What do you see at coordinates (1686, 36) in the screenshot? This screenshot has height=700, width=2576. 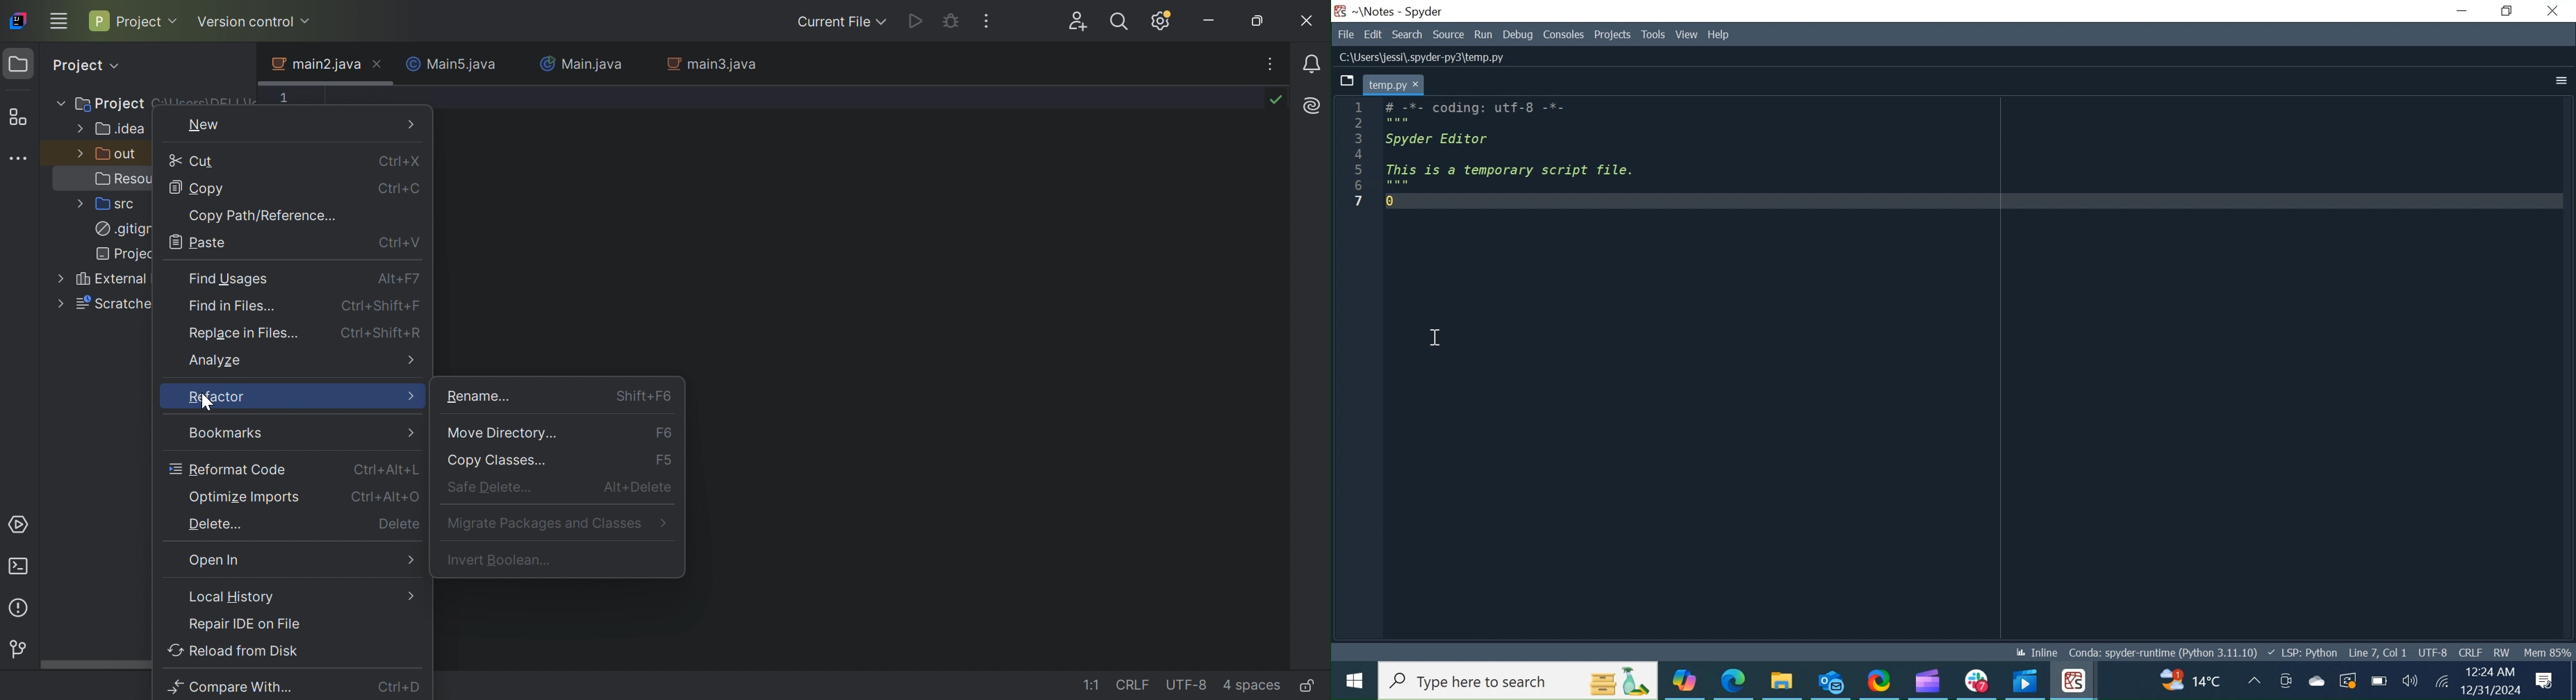 I see `View` at bounding box center [1686, 36].